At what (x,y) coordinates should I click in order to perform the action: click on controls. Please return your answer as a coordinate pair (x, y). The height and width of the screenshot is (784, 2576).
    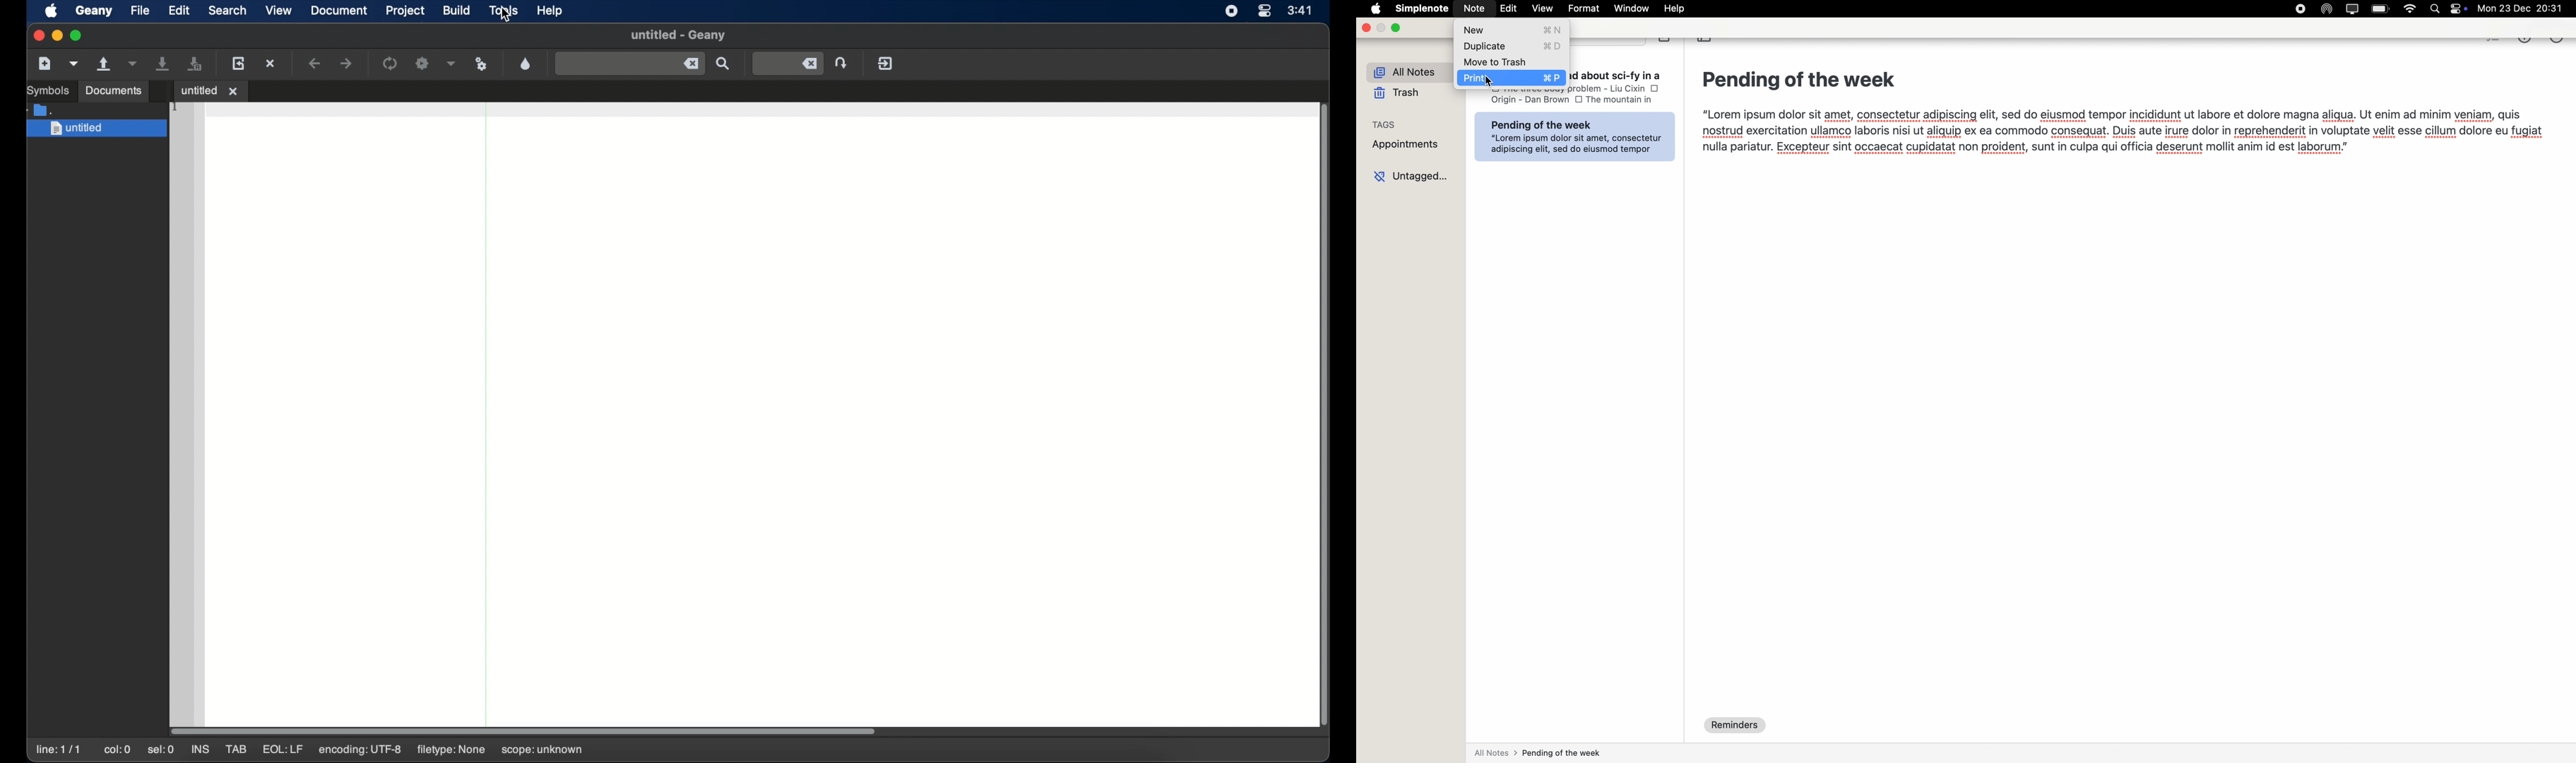
    Looking at the image, I should click on (2459, 8).